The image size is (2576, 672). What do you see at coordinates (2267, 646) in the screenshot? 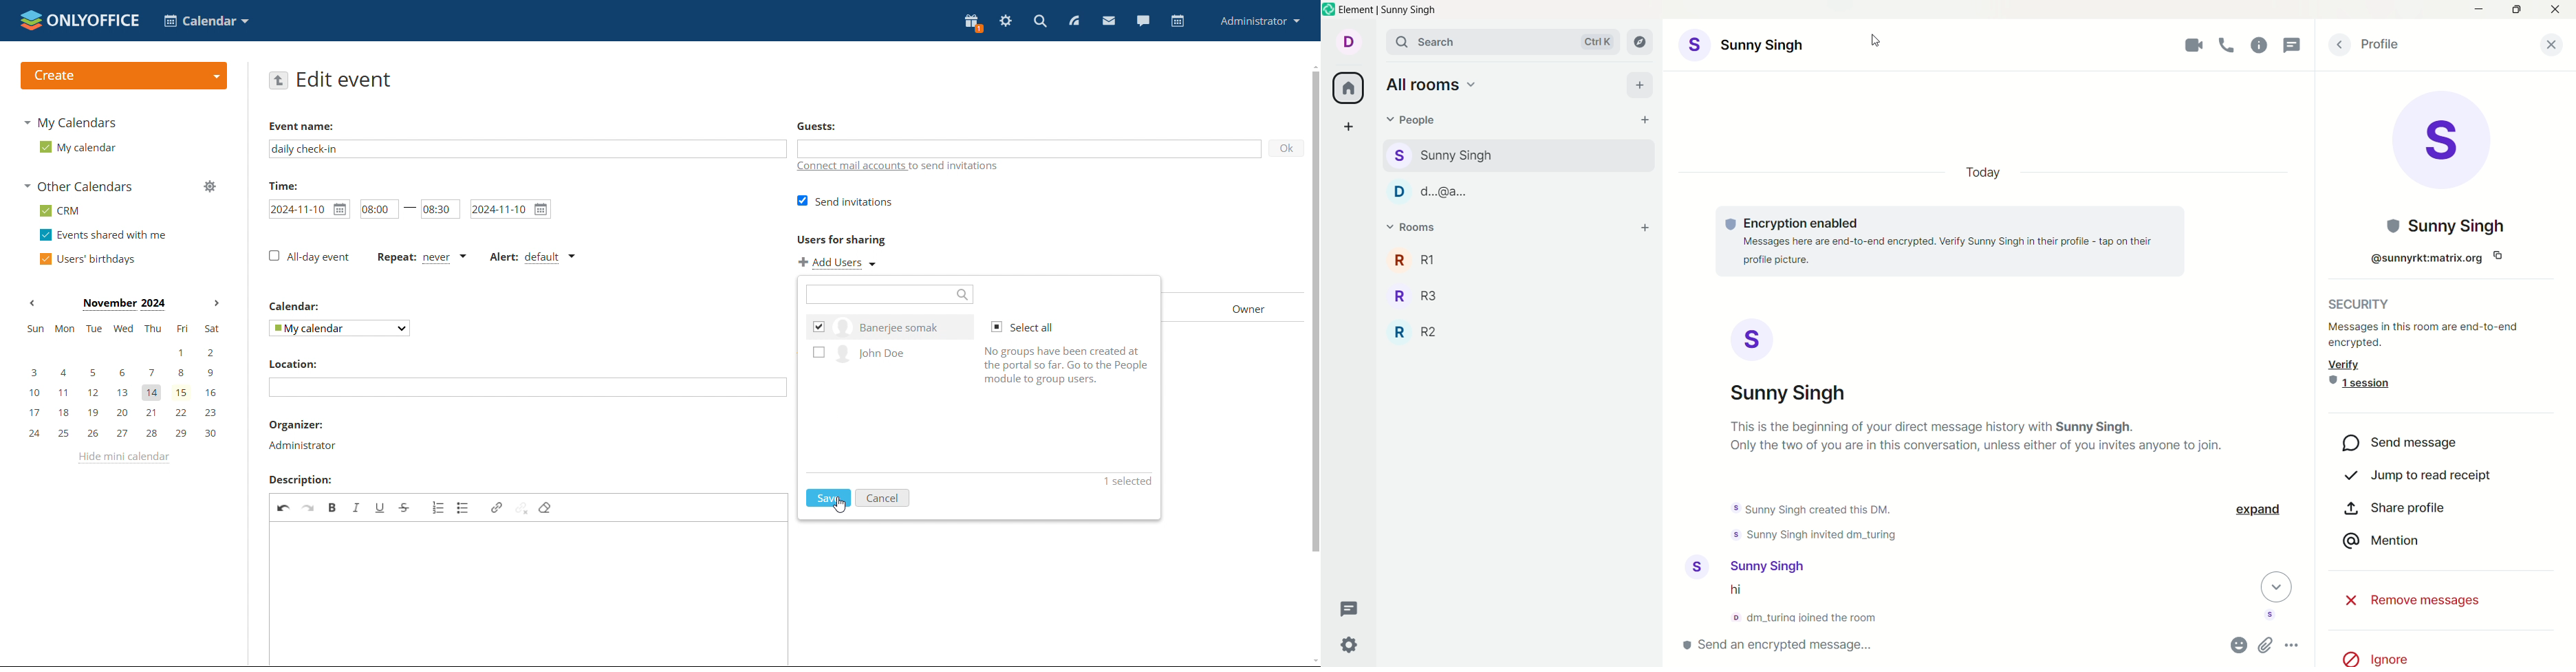
I see `Attach attachment` at bounding box center [2267, 646].